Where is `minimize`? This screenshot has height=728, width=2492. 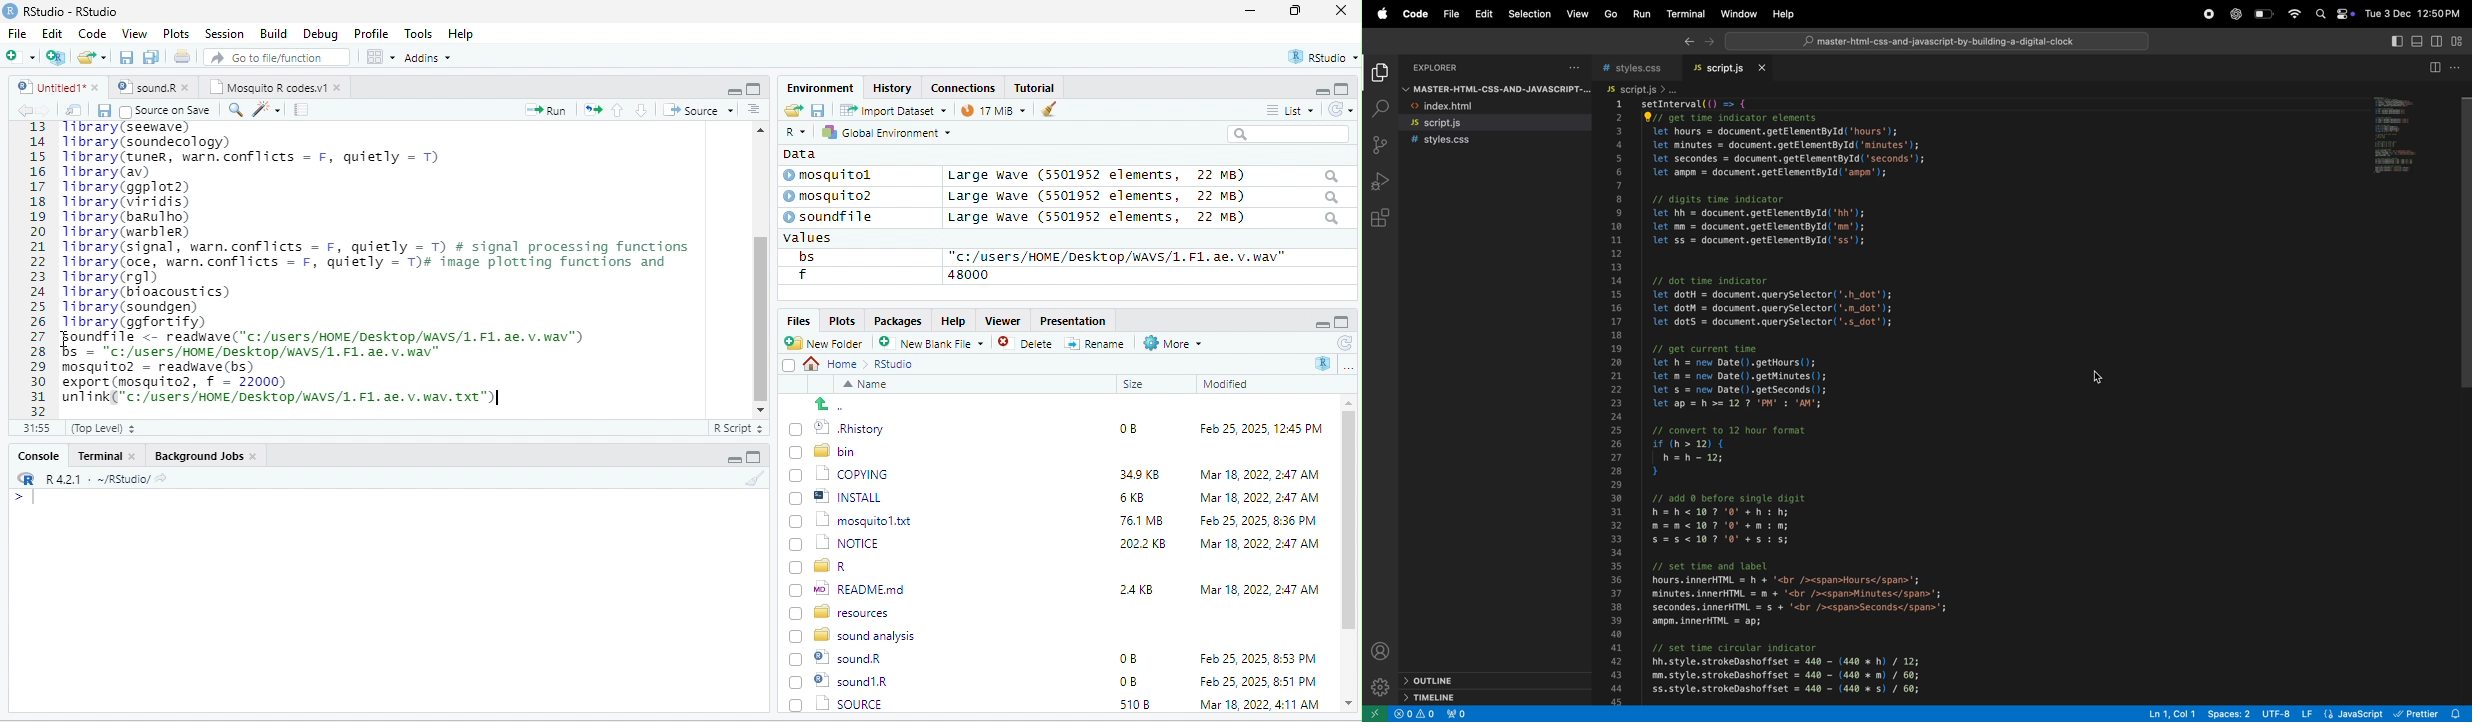 minimize is located at coordinates (1314, 90).